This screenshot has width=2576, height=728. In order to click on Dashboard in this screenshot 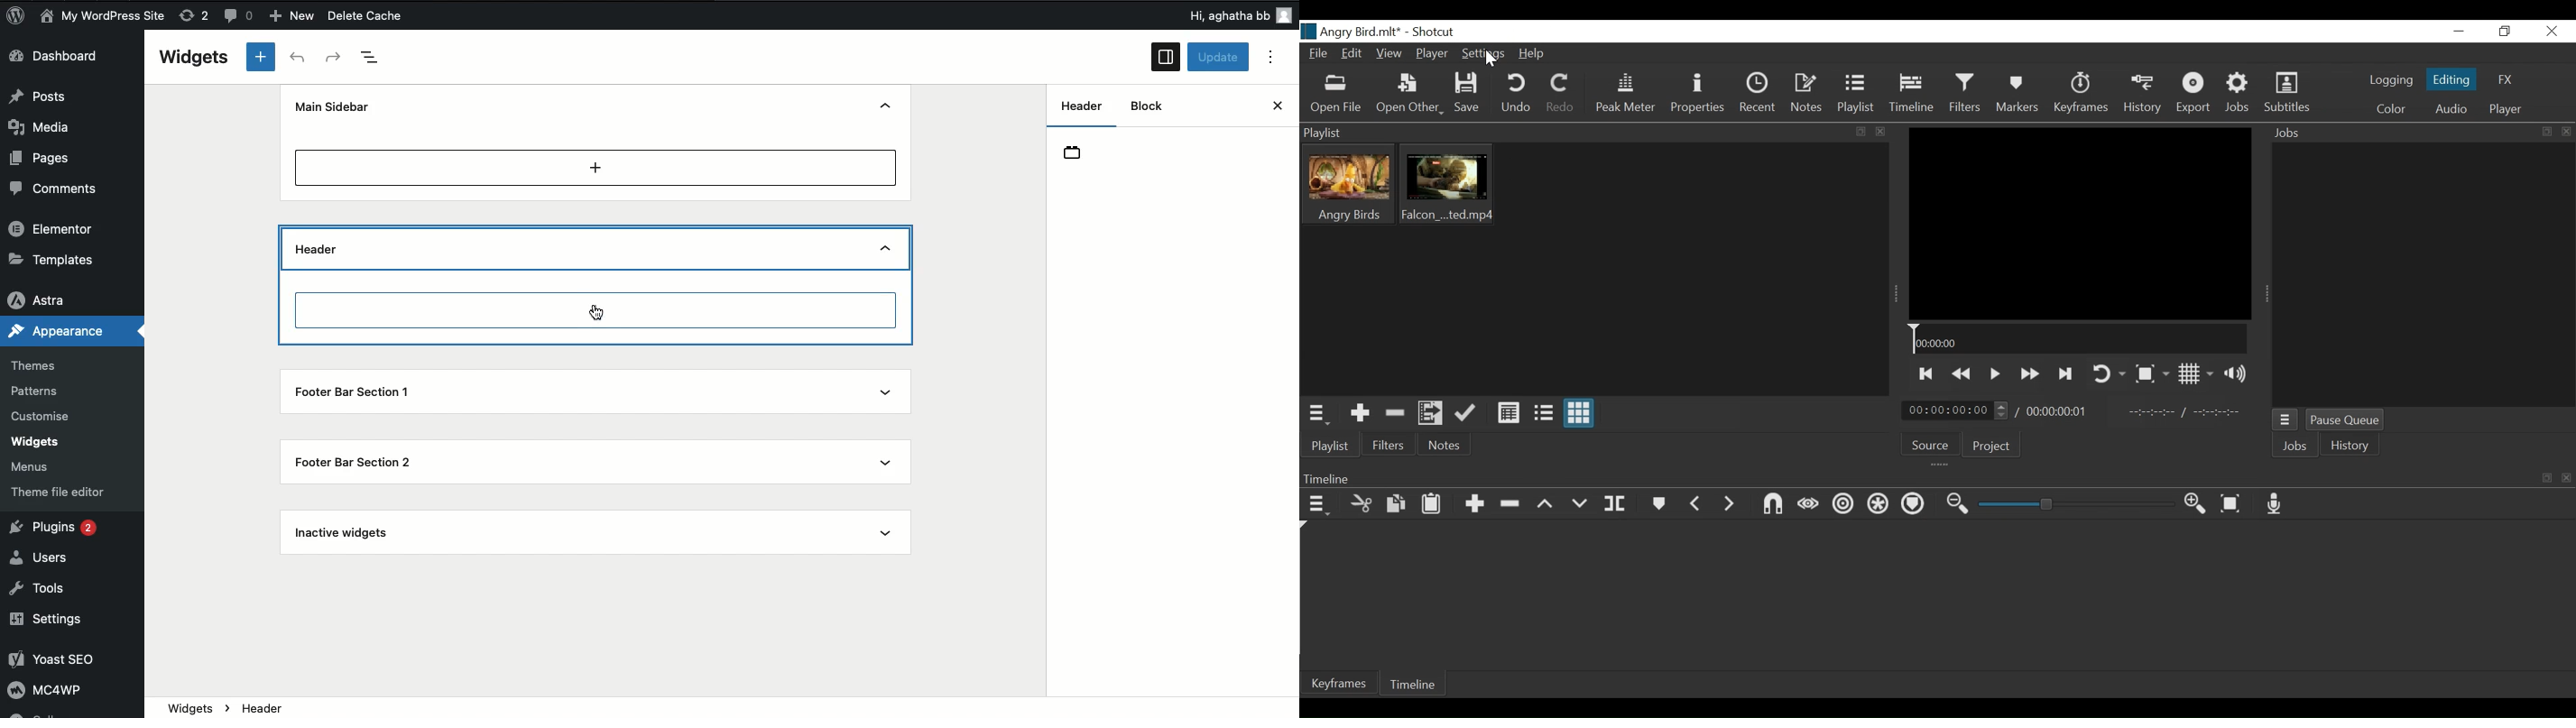, I will do `click(67, 58)`.